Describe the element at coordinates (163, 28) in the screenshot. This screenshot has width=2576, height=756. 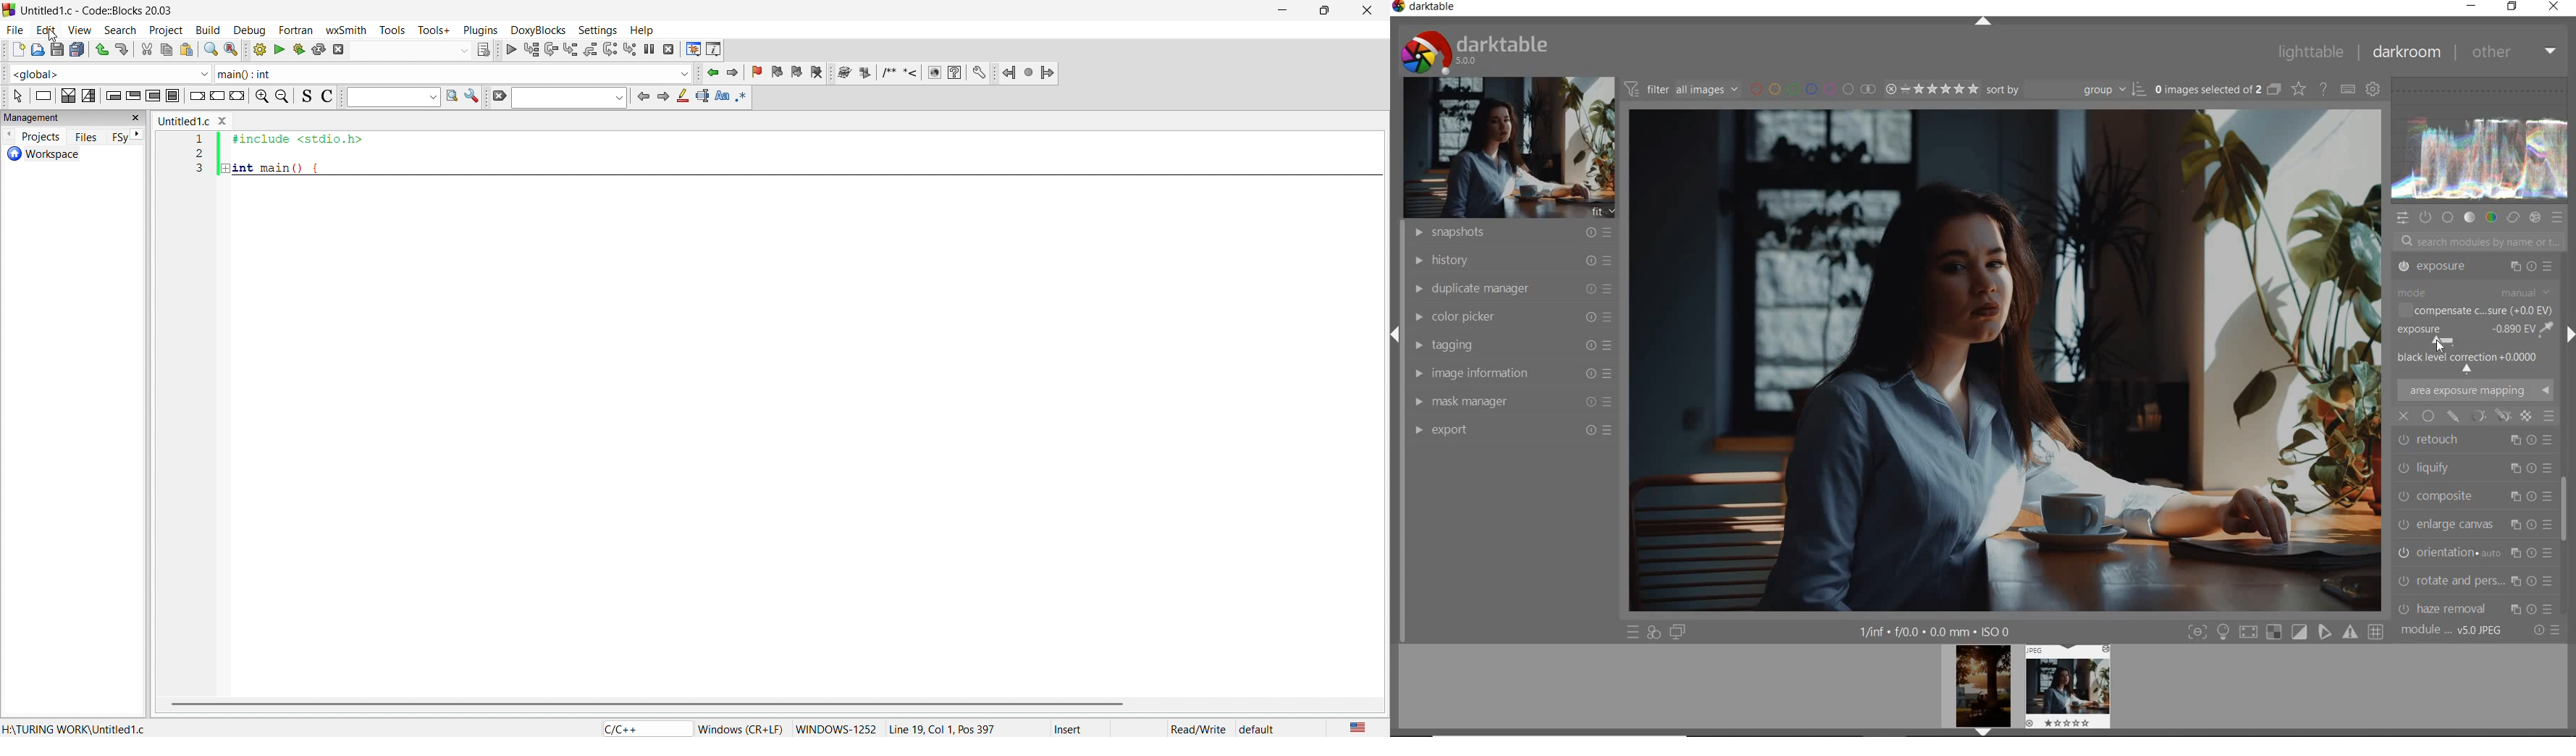
I see `project` at that location.